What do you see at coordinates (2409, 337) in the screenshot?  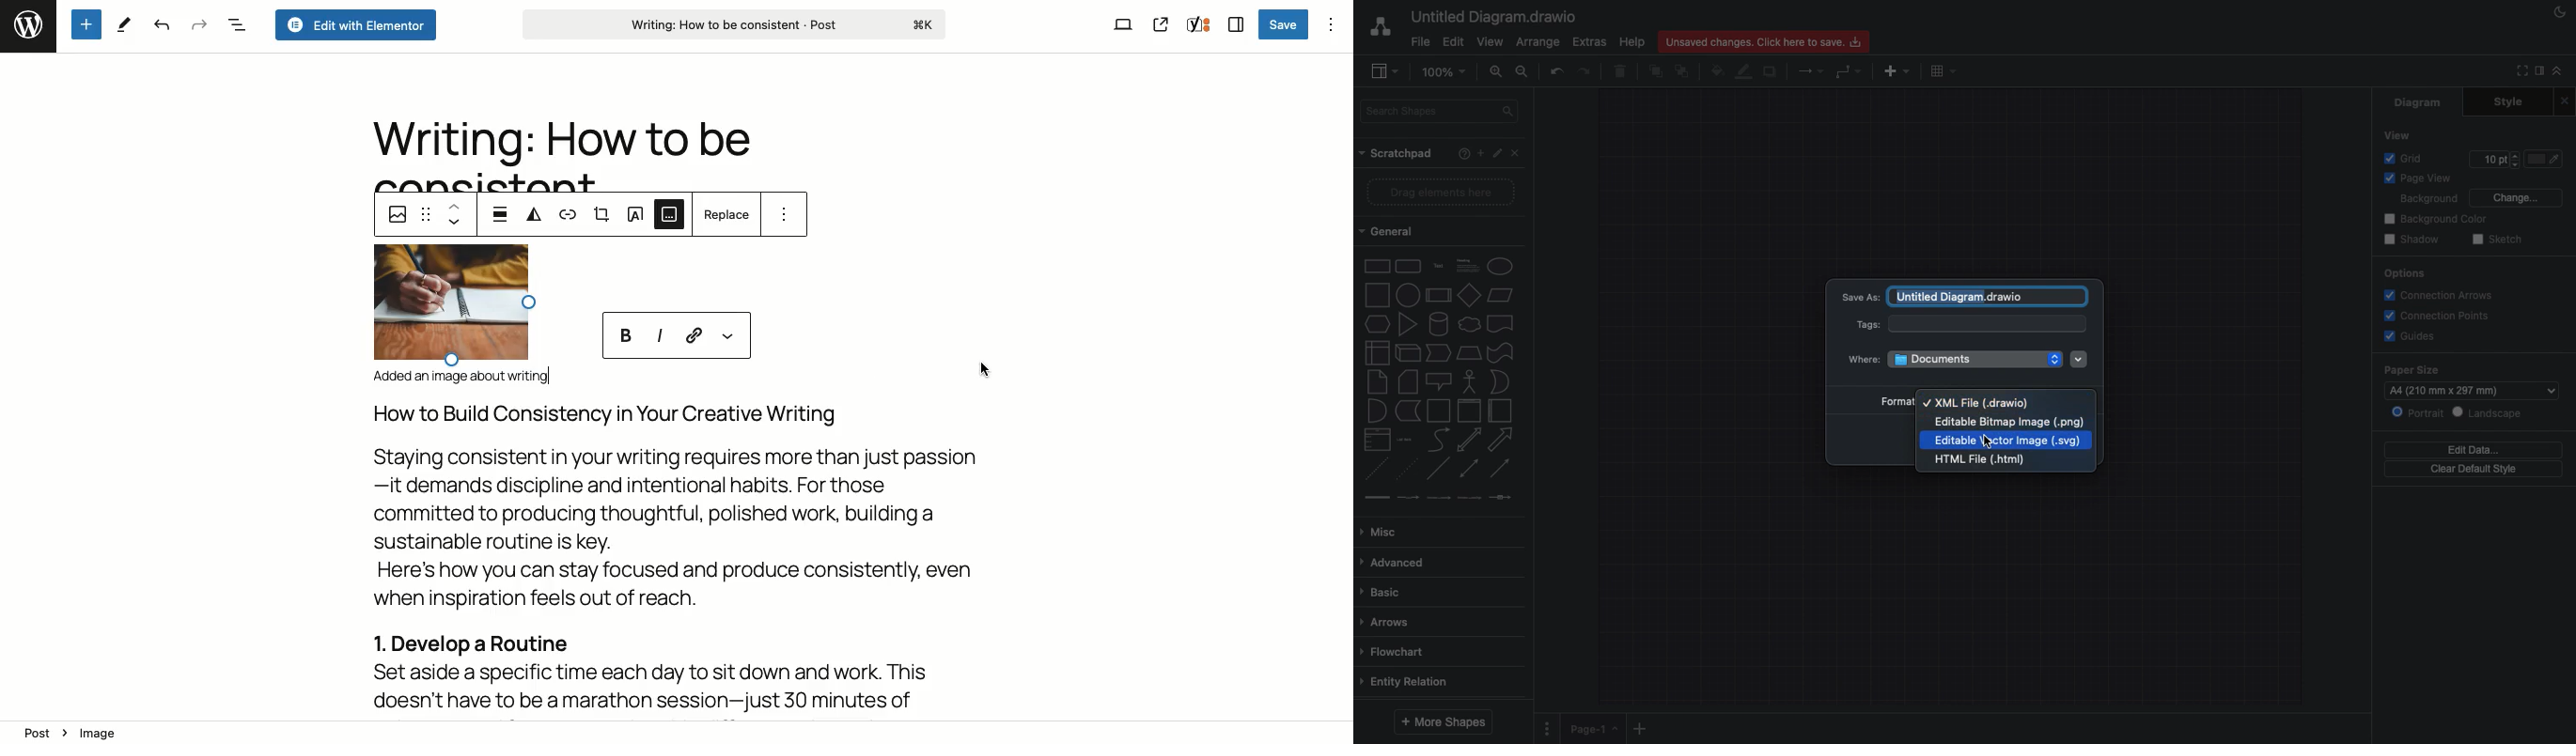 I see `Guides` at bounding box center [2409, 337].